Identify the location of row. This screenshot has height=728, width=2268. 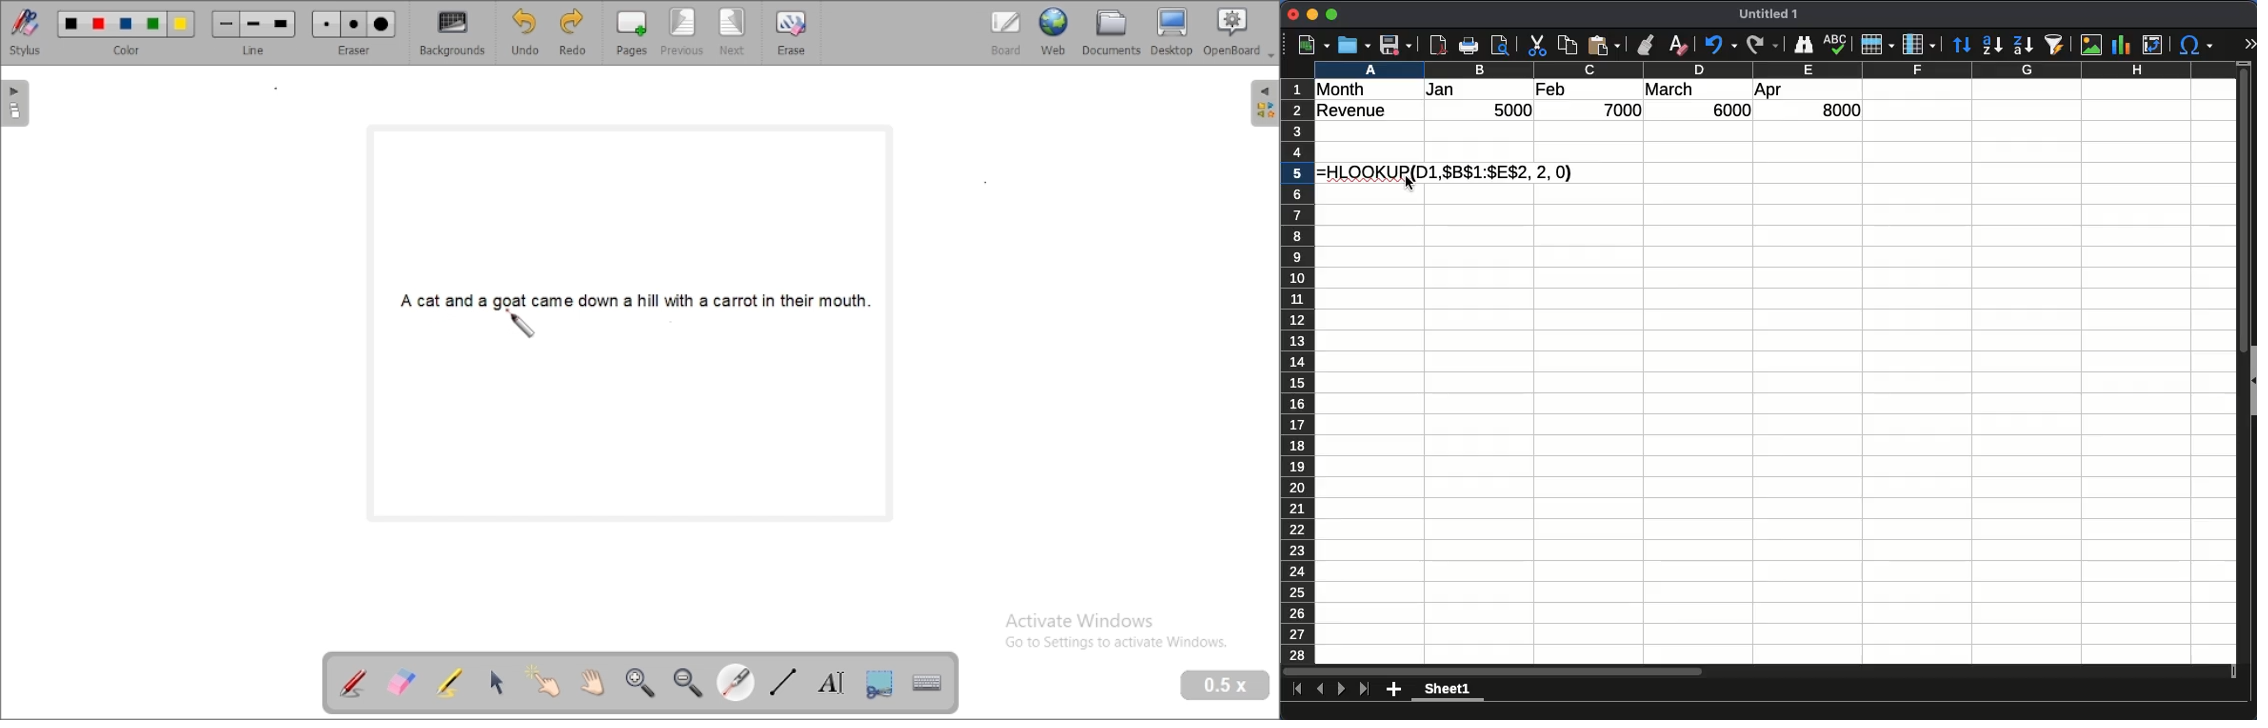
(1876, 45).